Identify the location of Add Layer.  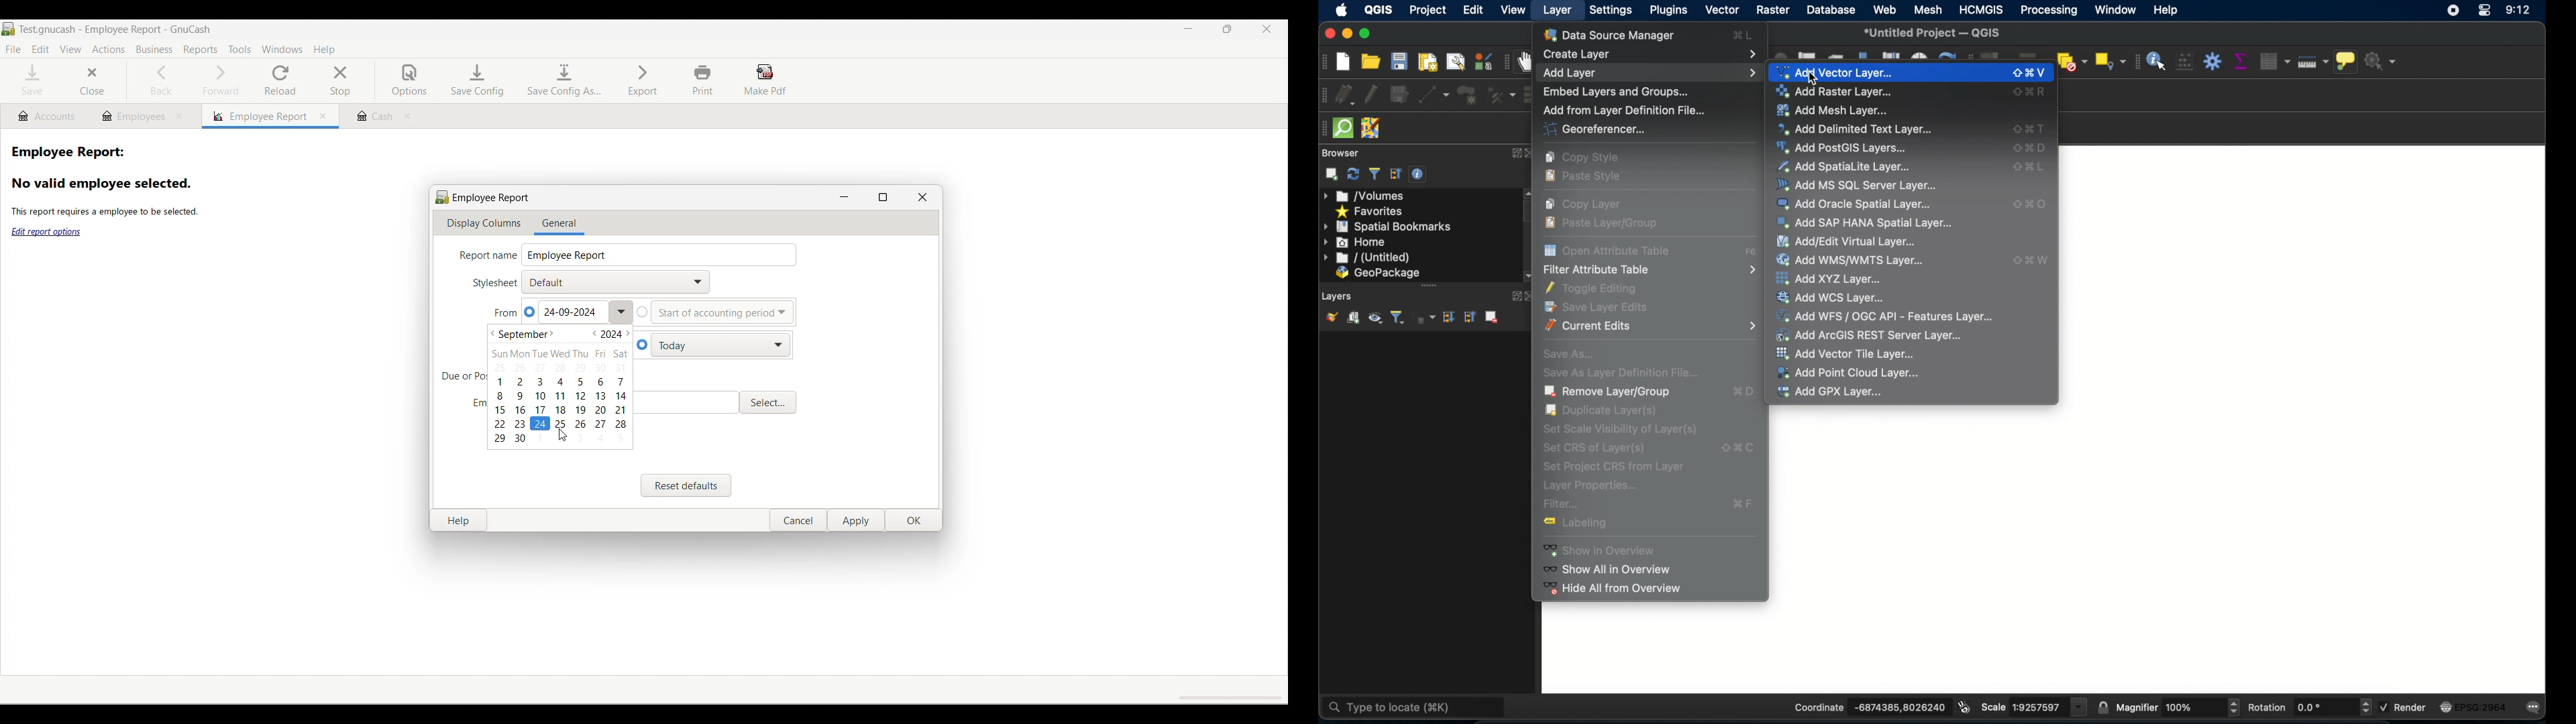
(1650, 74).